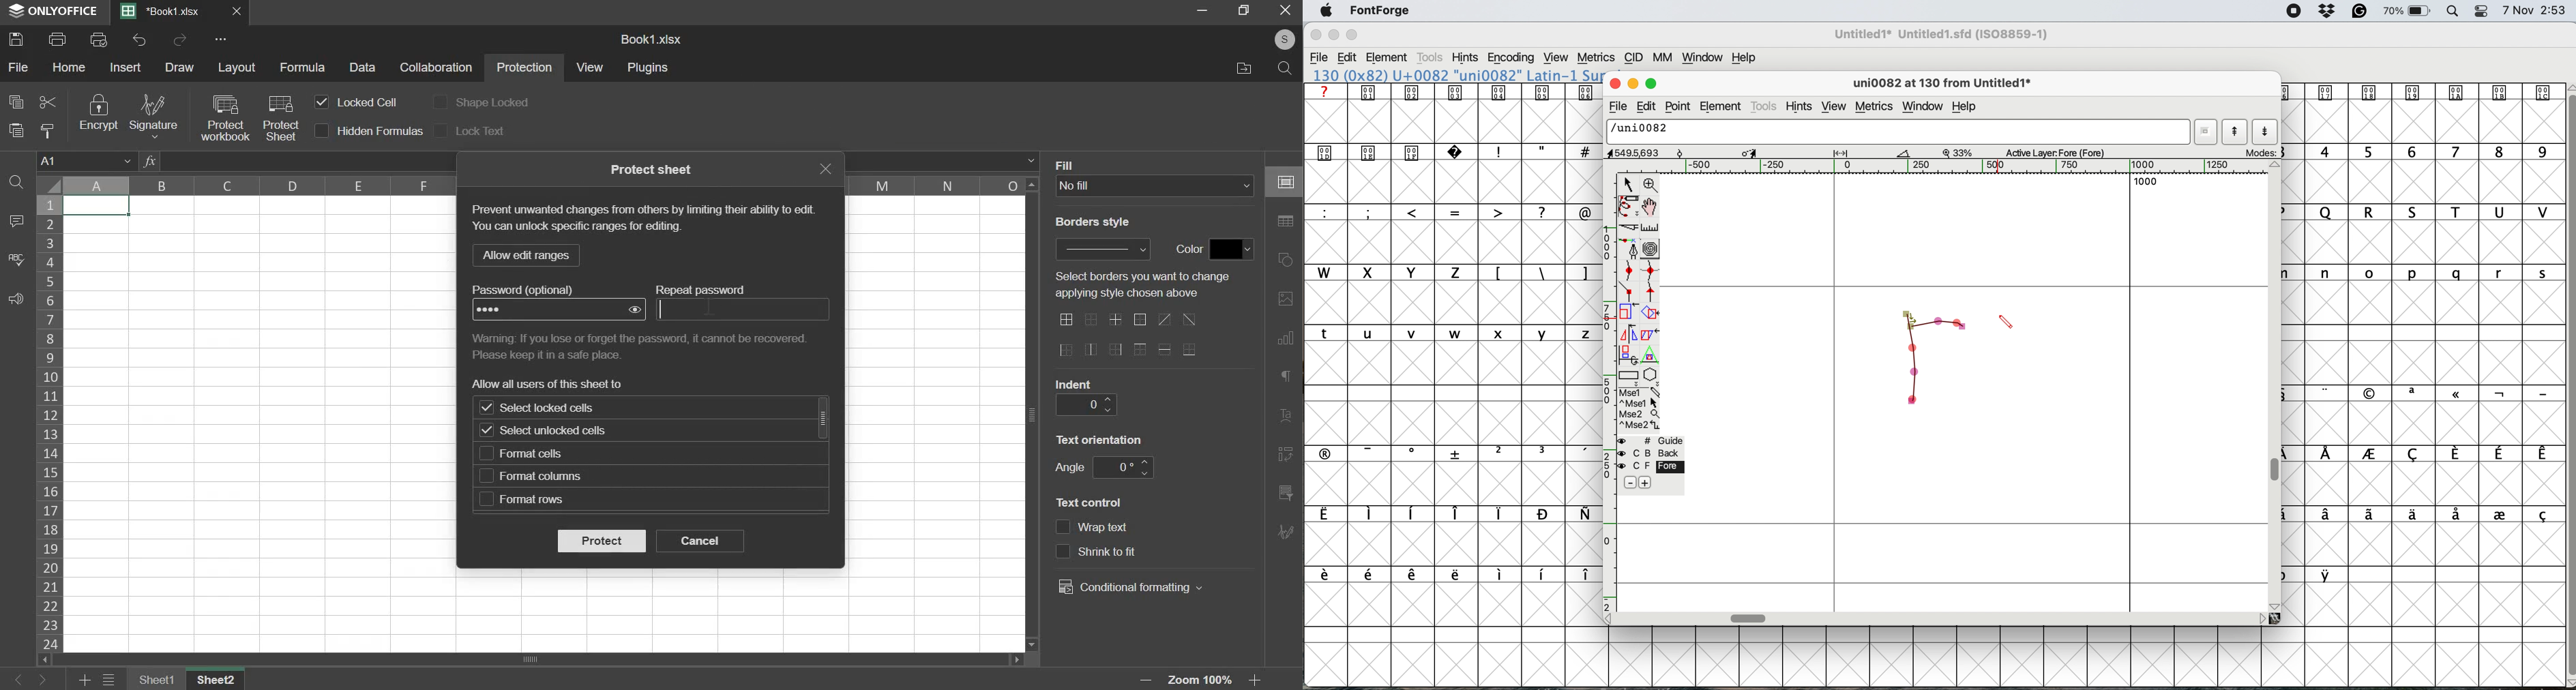 The height and width of the screenshot is (700, 2576). What do you see at coordinates (1139, 320) in the screenshot?
I see `border options` at bounding box center [1139, 320].